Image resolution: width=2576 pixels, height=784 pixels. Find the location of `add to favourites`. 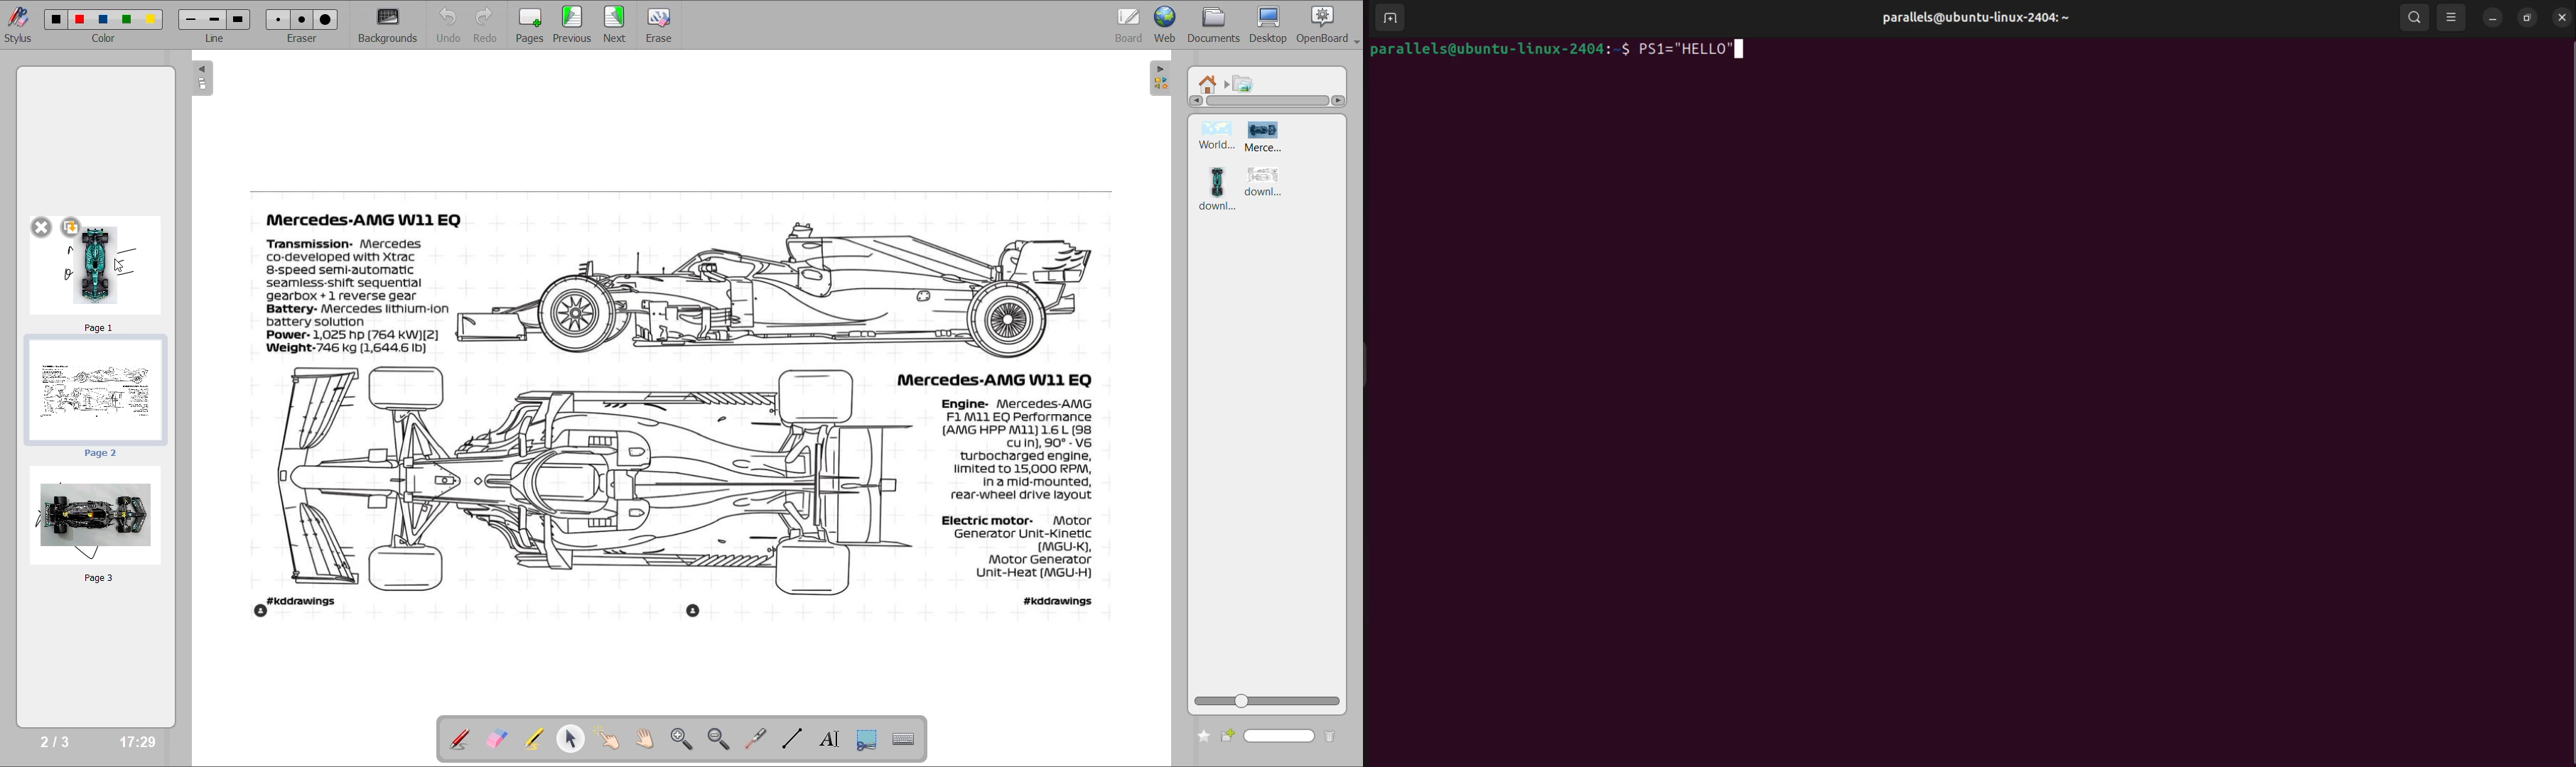

add to favourites is located at coordinates (1201, 734).